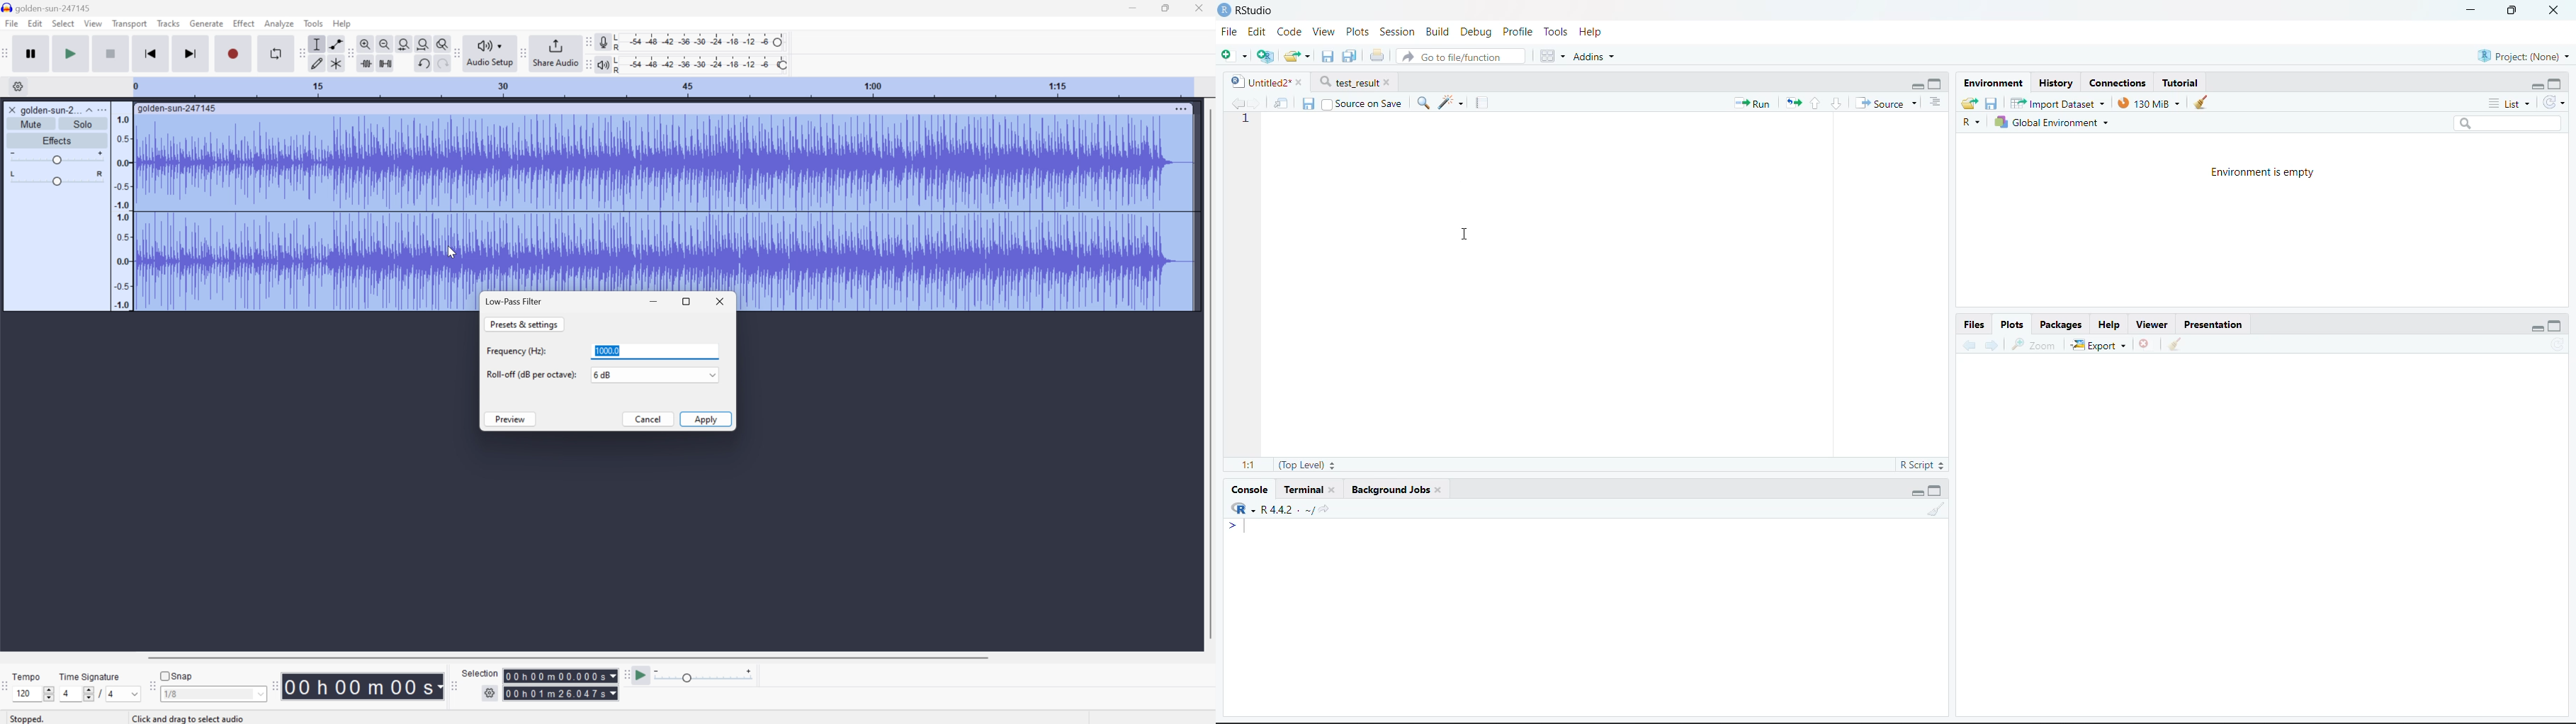 This screenshot has width=2576, height=728. What do you see at coordinates (2529, 84) in the screenshot?
I see `Minimize` at bounding box center [2529, 84].